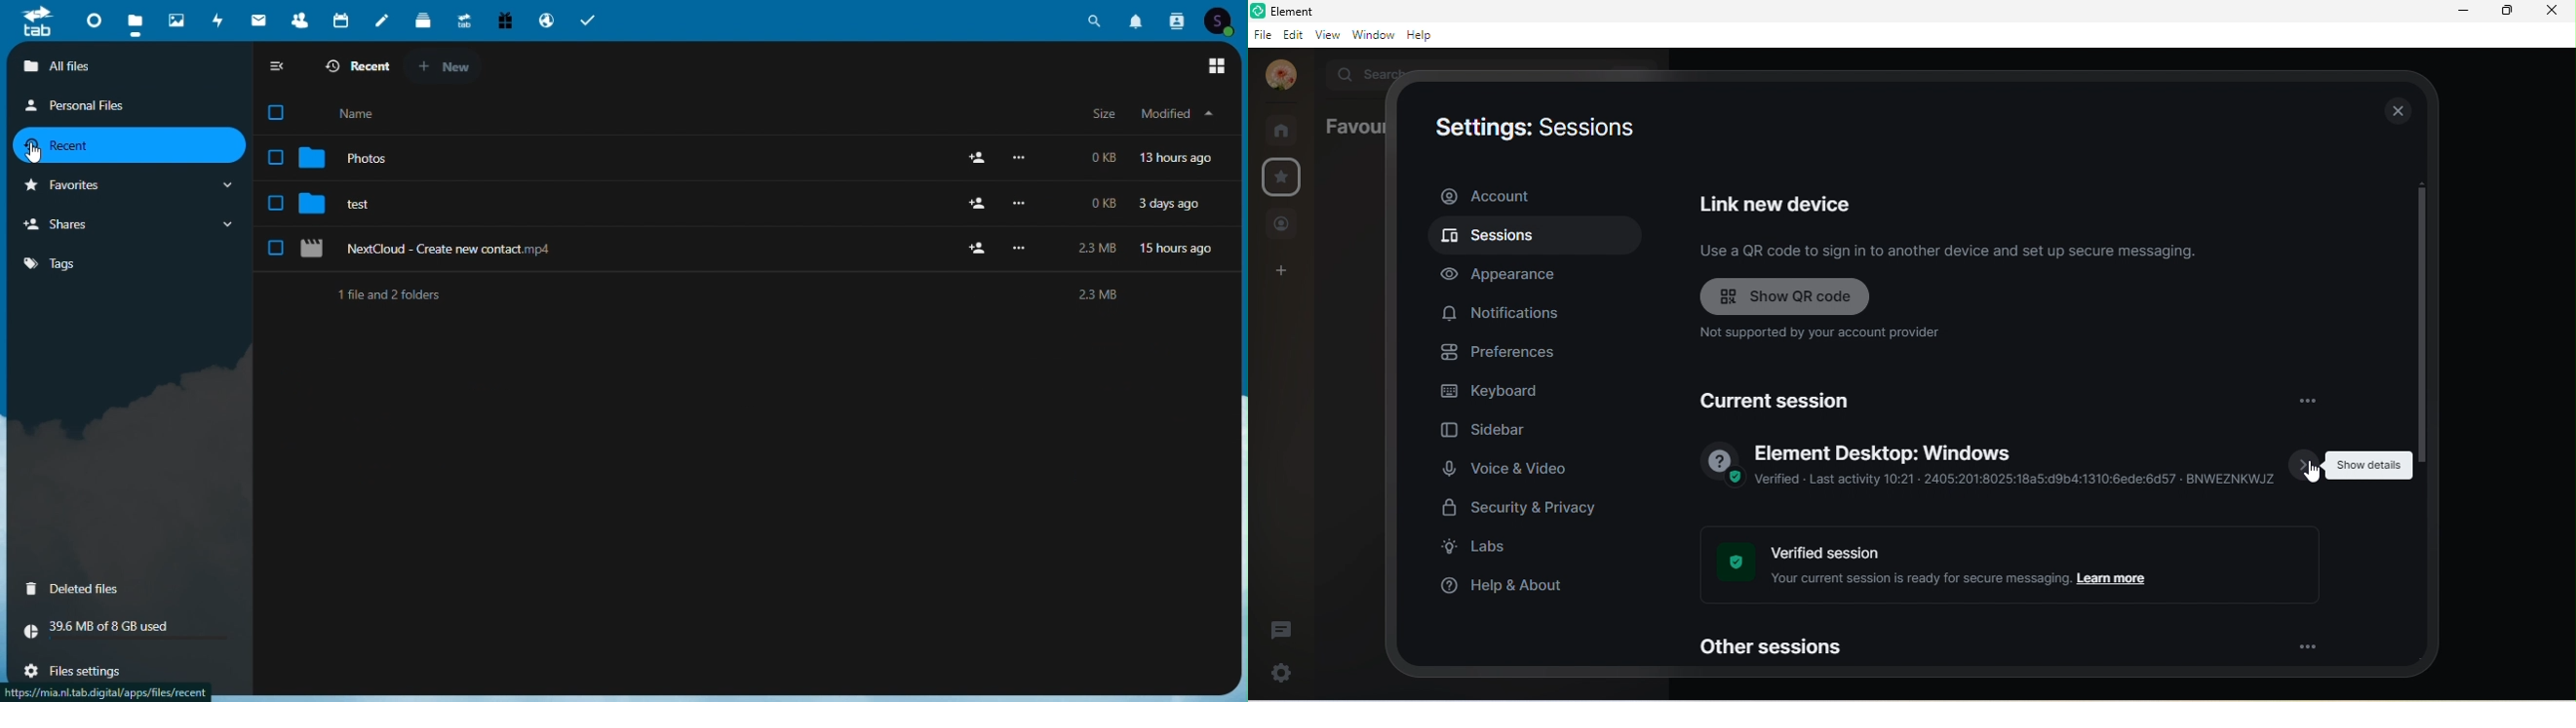  What do you see at coordinates (1294, 34) in the screenshot?
I see `edit` at bounding box center [1294, 34].